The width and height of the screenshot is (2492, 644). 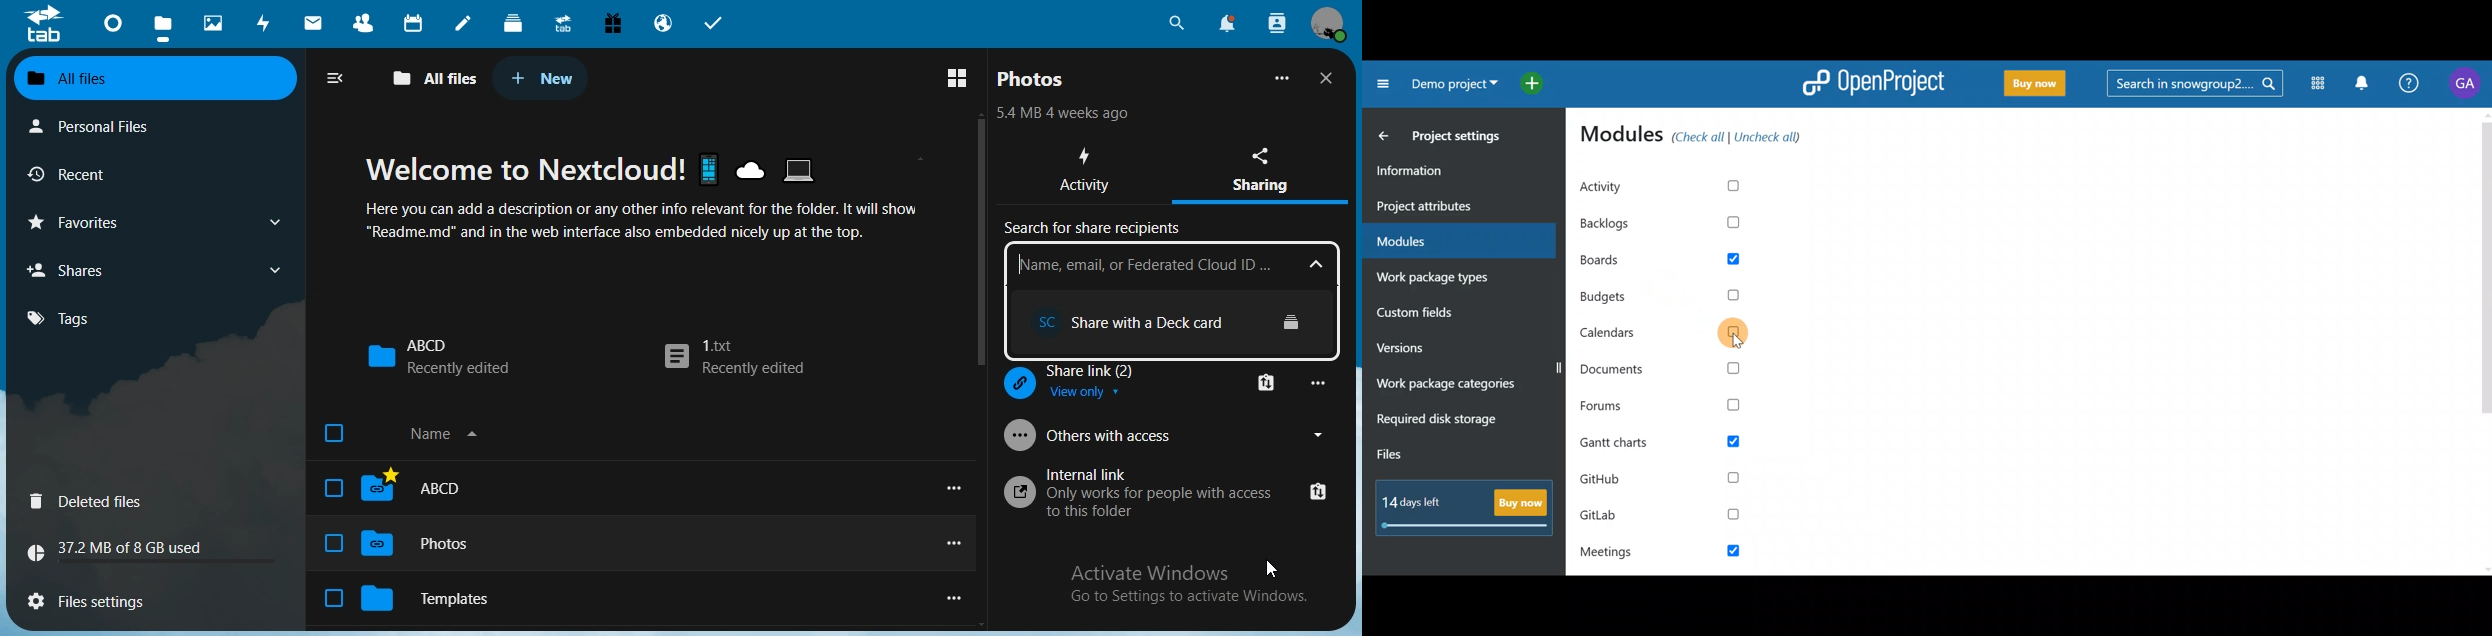 What do you see at coordinates (416, 23) in the screenshot?
I see `calendar` at bounding box center [416, 23].